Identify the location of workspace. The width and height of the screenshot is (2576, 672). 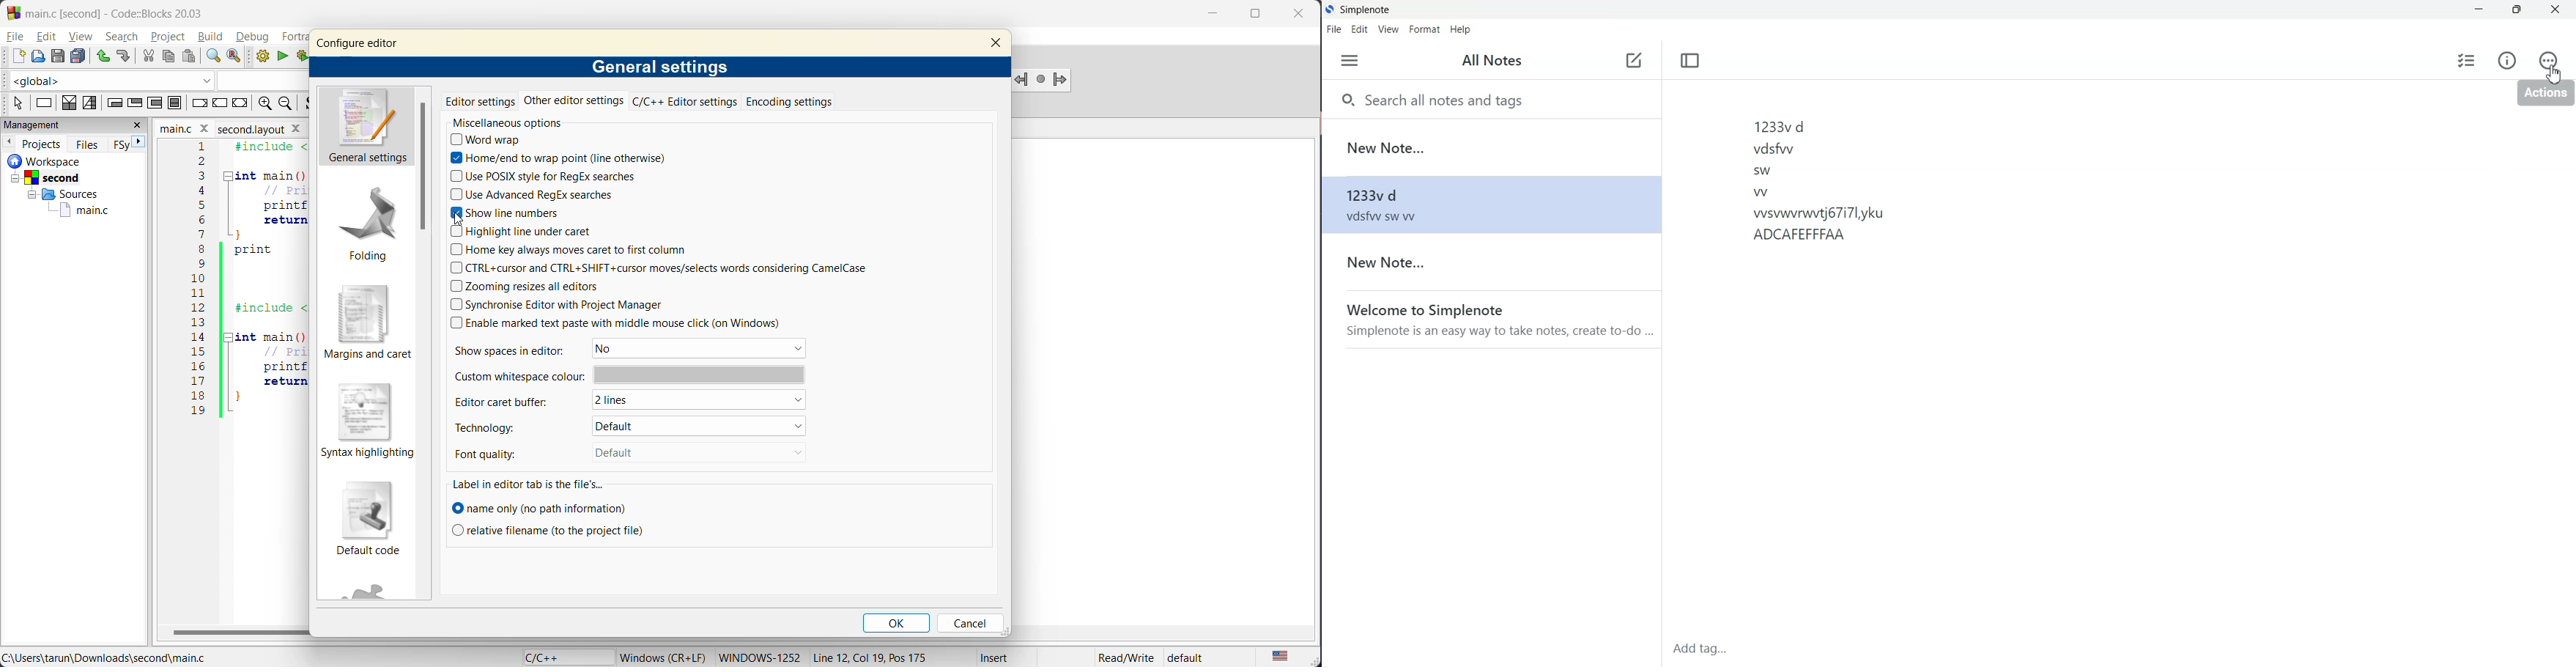
(58, 161).